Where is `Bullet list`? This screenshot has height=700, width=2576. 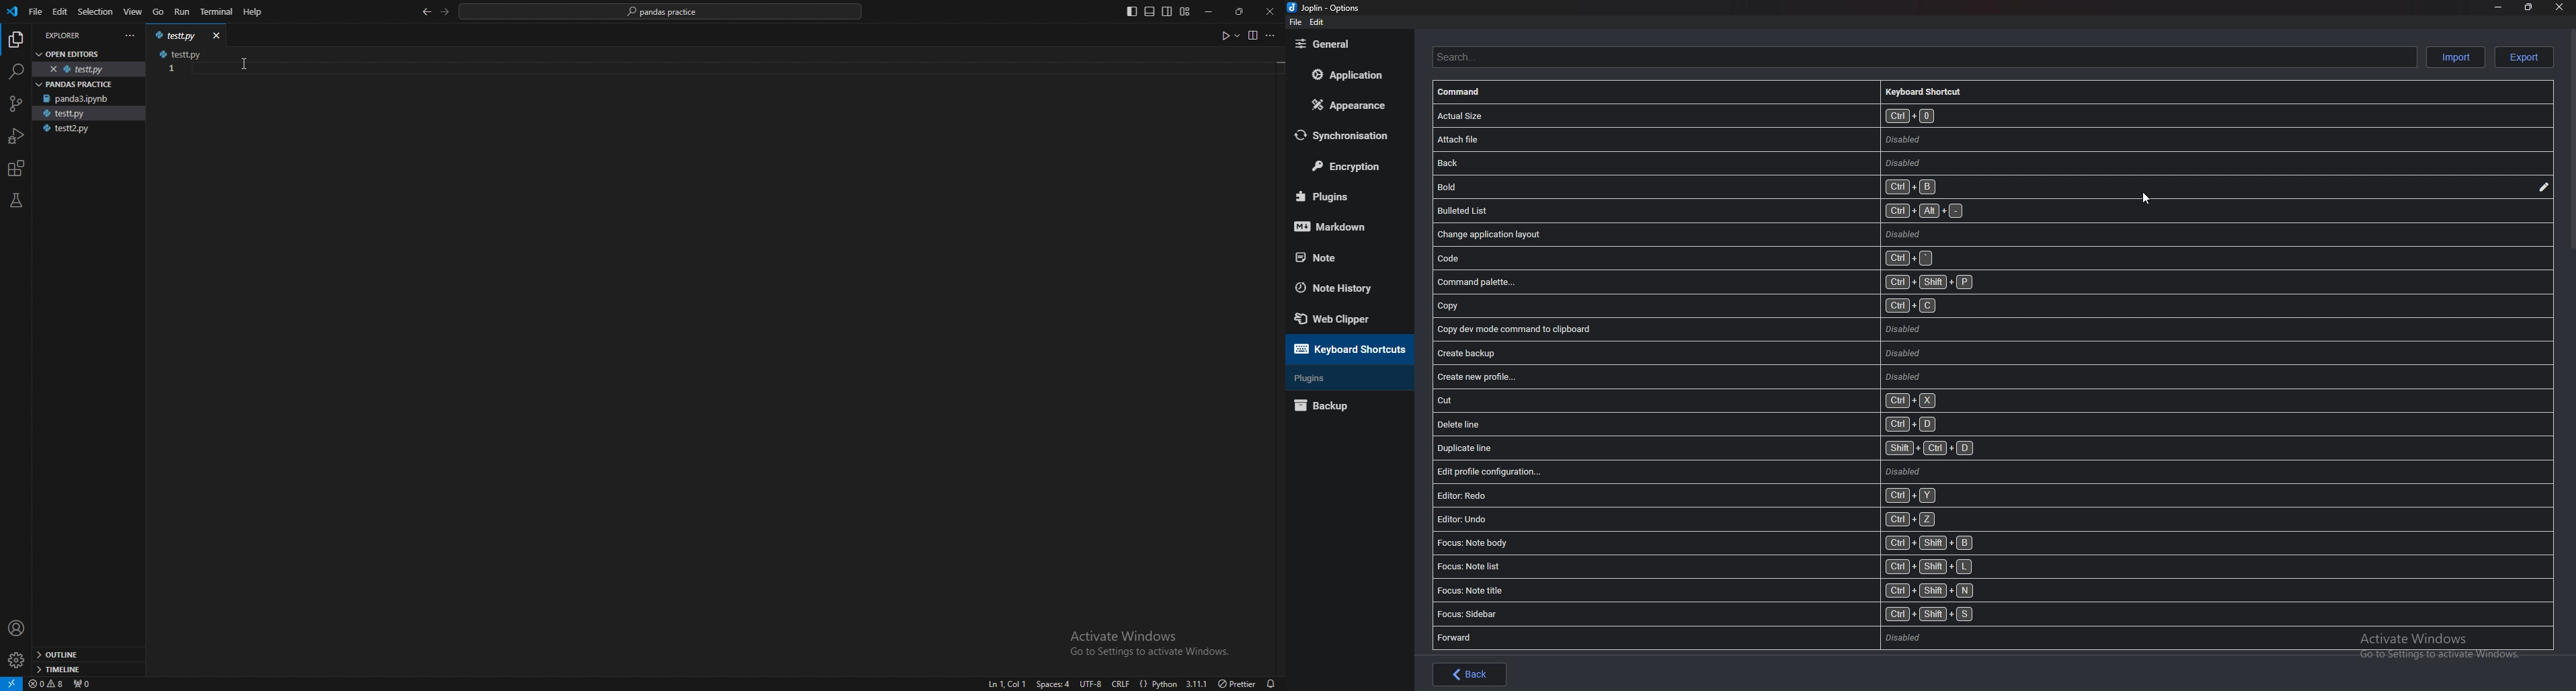 Bullet list is located at coordinates (1703, 210).